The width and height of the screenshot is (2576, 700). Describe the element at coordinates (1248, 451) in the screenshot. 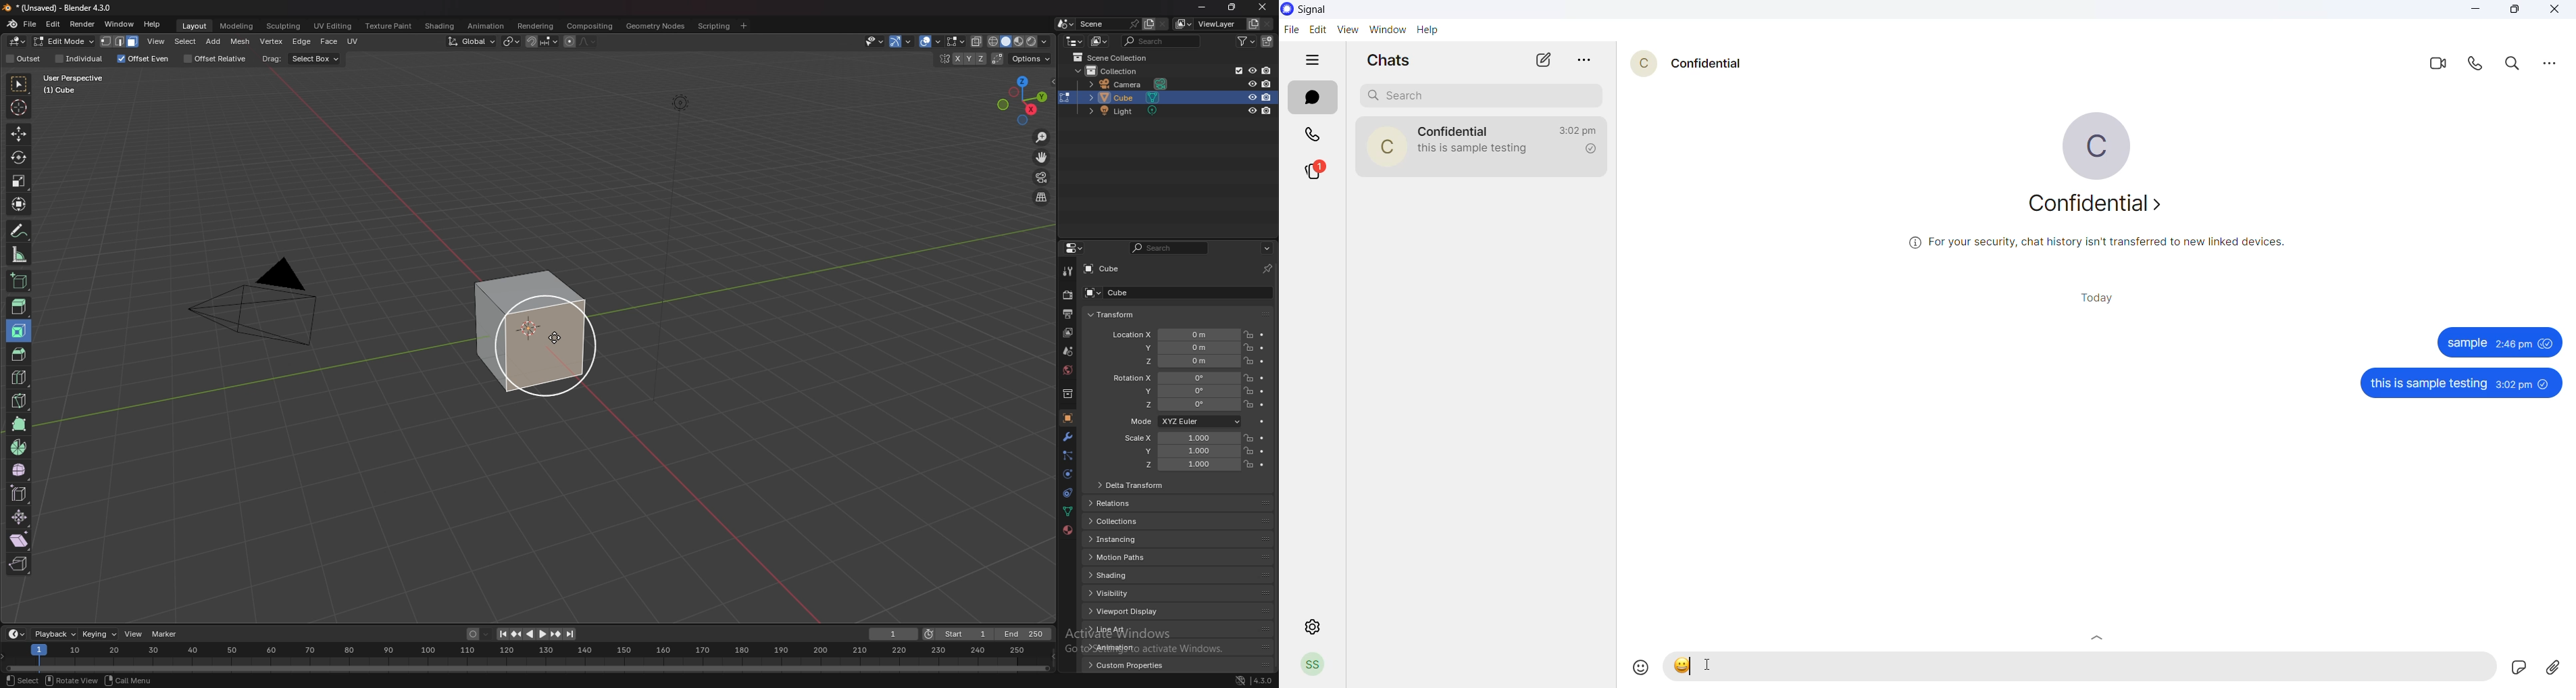

I see `lock` at that location.